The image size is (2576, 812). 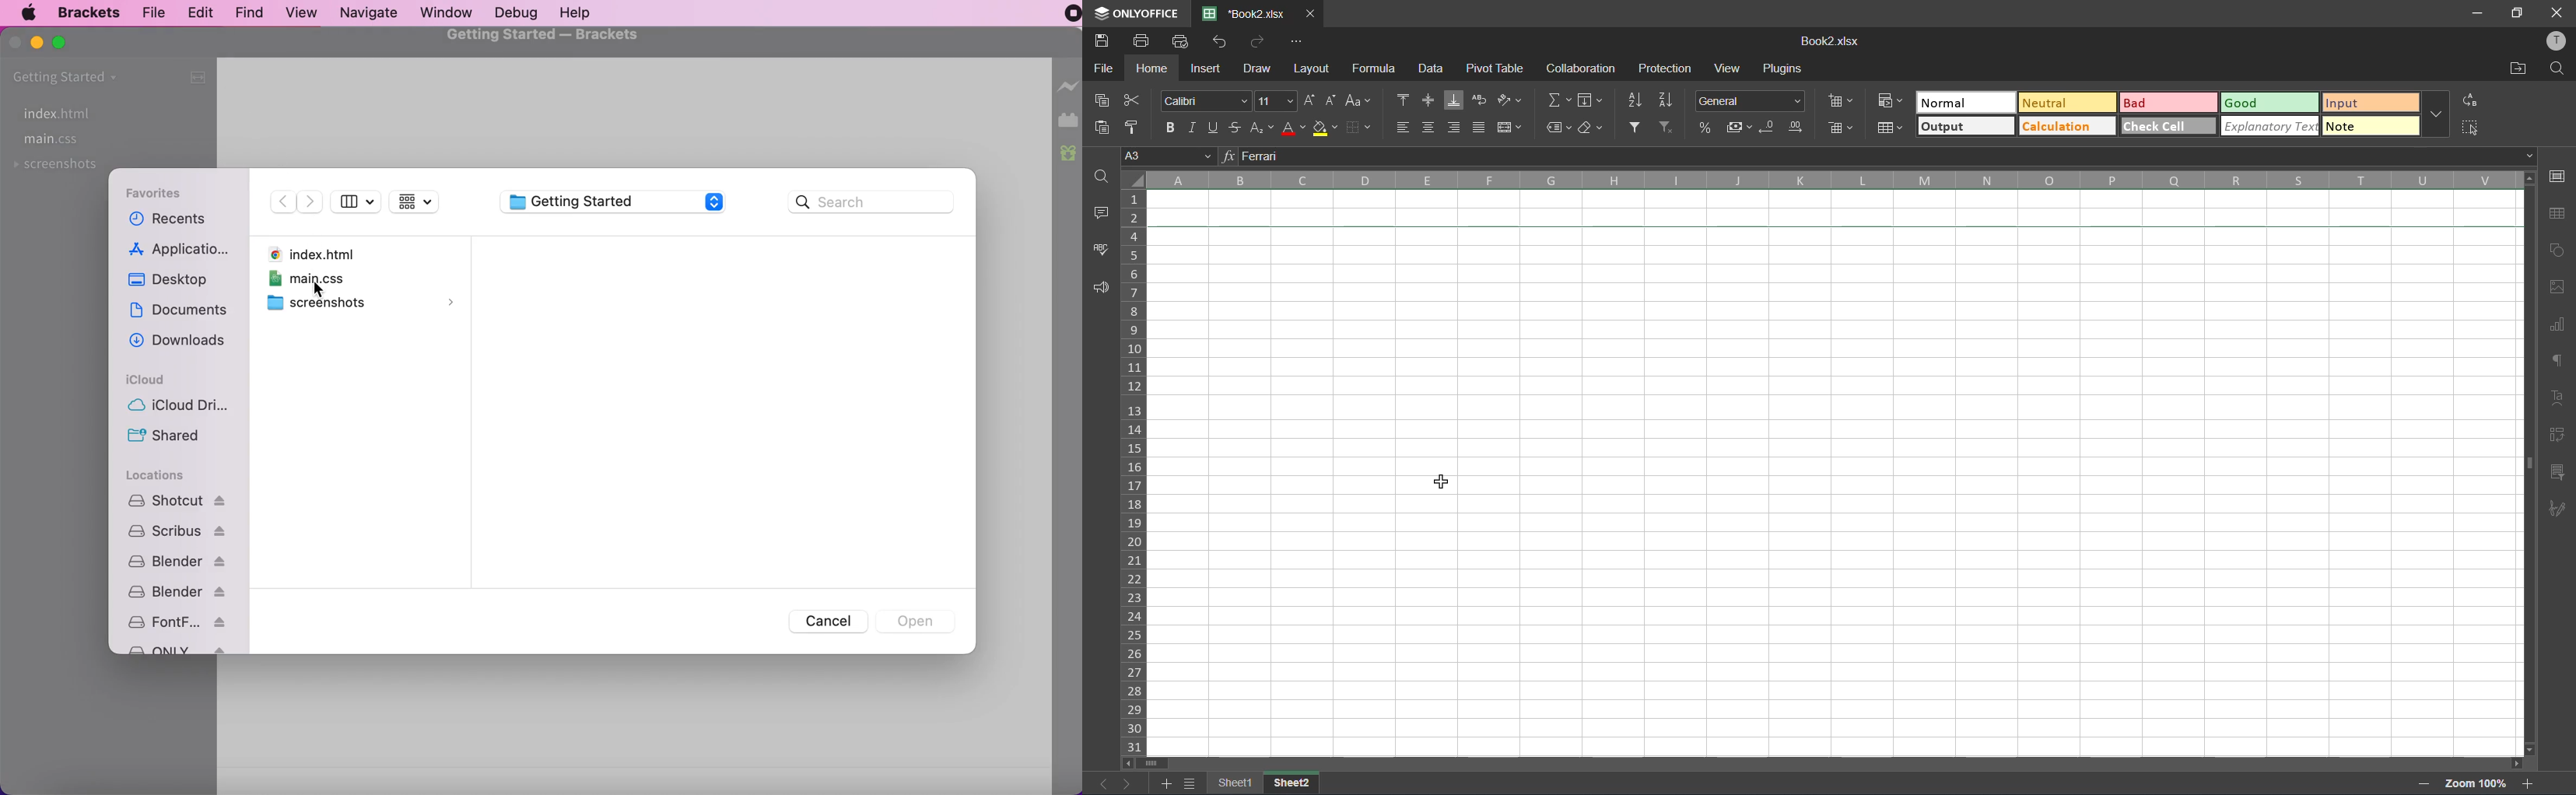 I want to click on fields, so click(x=1593, y=100).